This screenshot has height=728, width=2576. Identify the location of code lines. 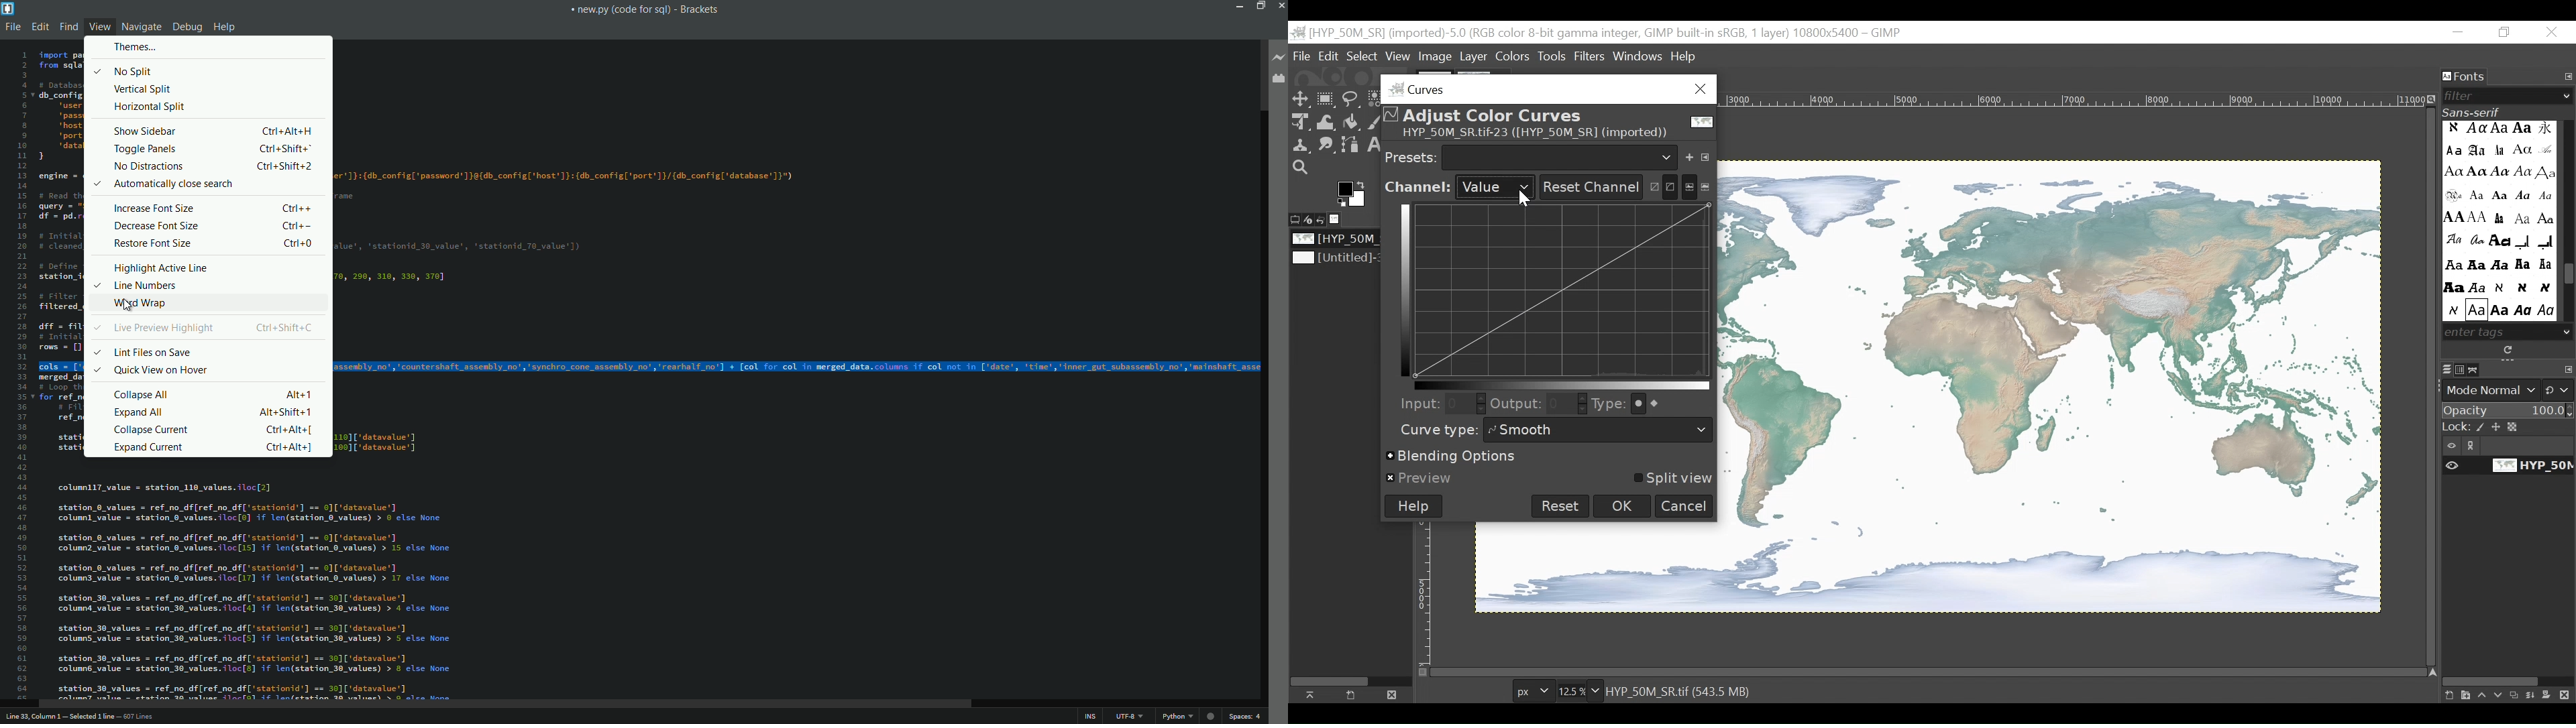
(645, 198).